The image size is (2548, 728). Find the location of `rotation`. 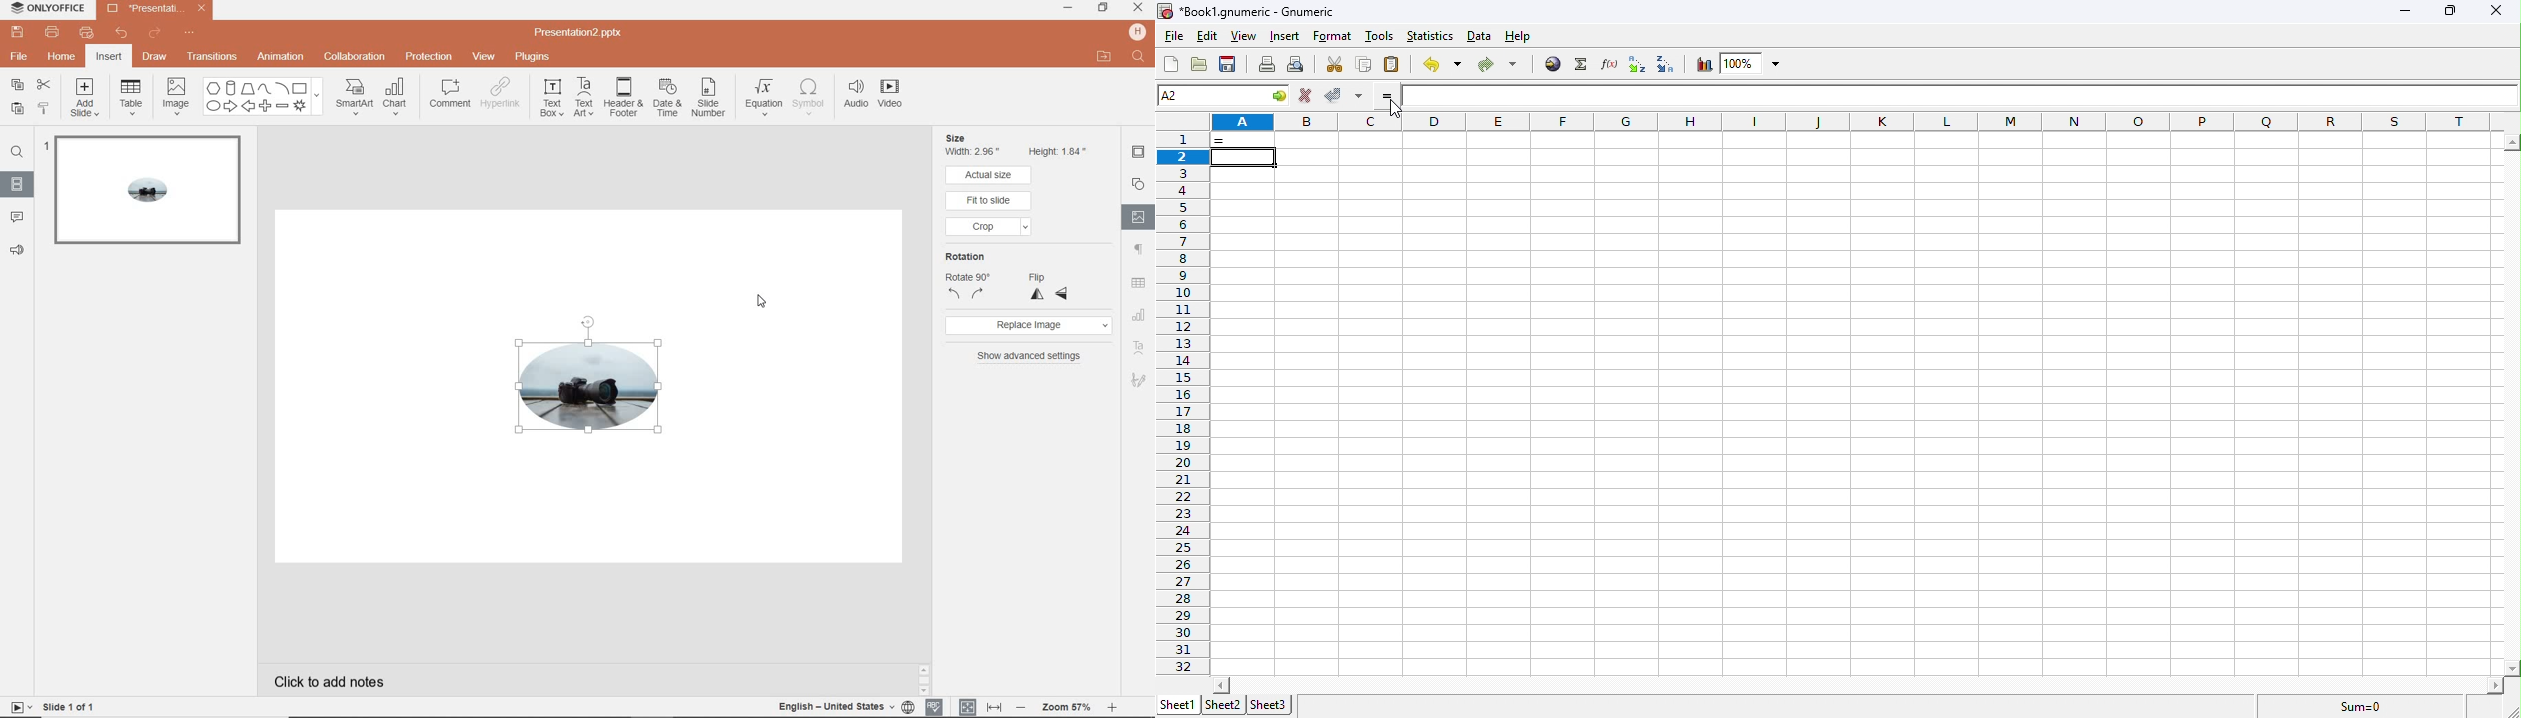

rotation is located at coordinates (965, 275).